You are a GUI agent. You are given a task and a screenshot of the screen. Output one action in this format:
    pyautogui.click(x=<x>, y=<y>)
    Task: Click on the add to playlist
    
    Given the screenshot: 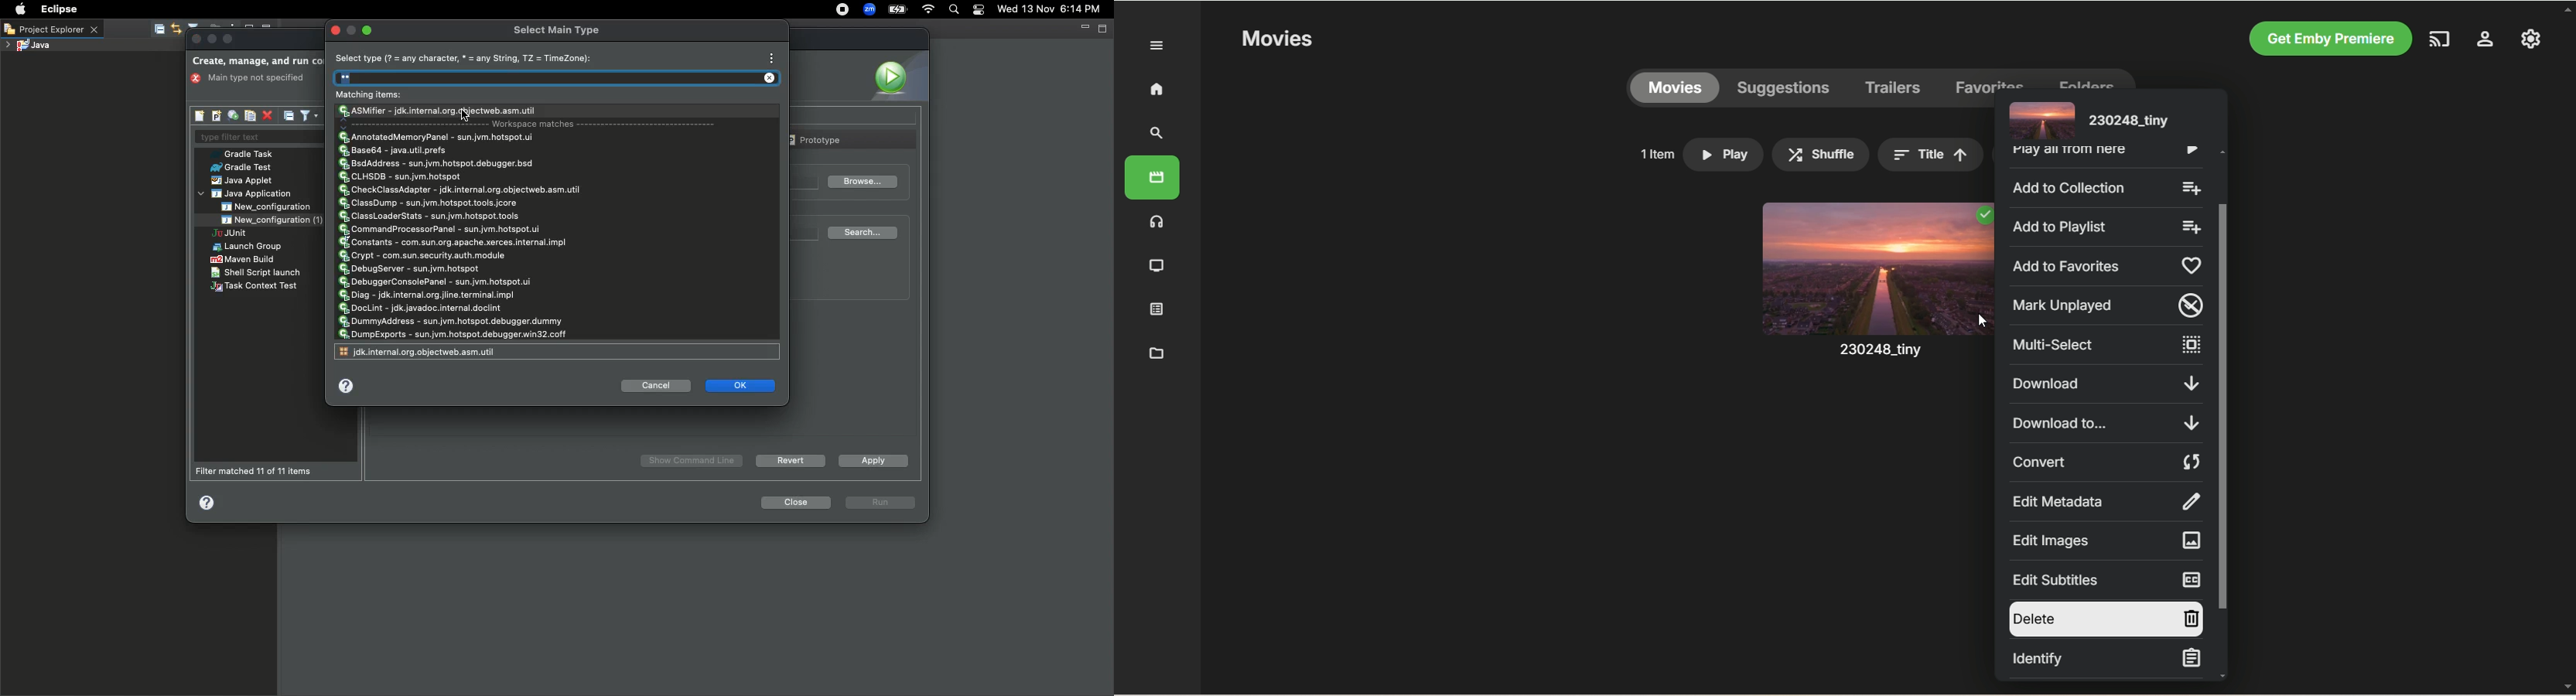 What is the action you would take?
    pyautogui.click(x=2103, y=225)
    